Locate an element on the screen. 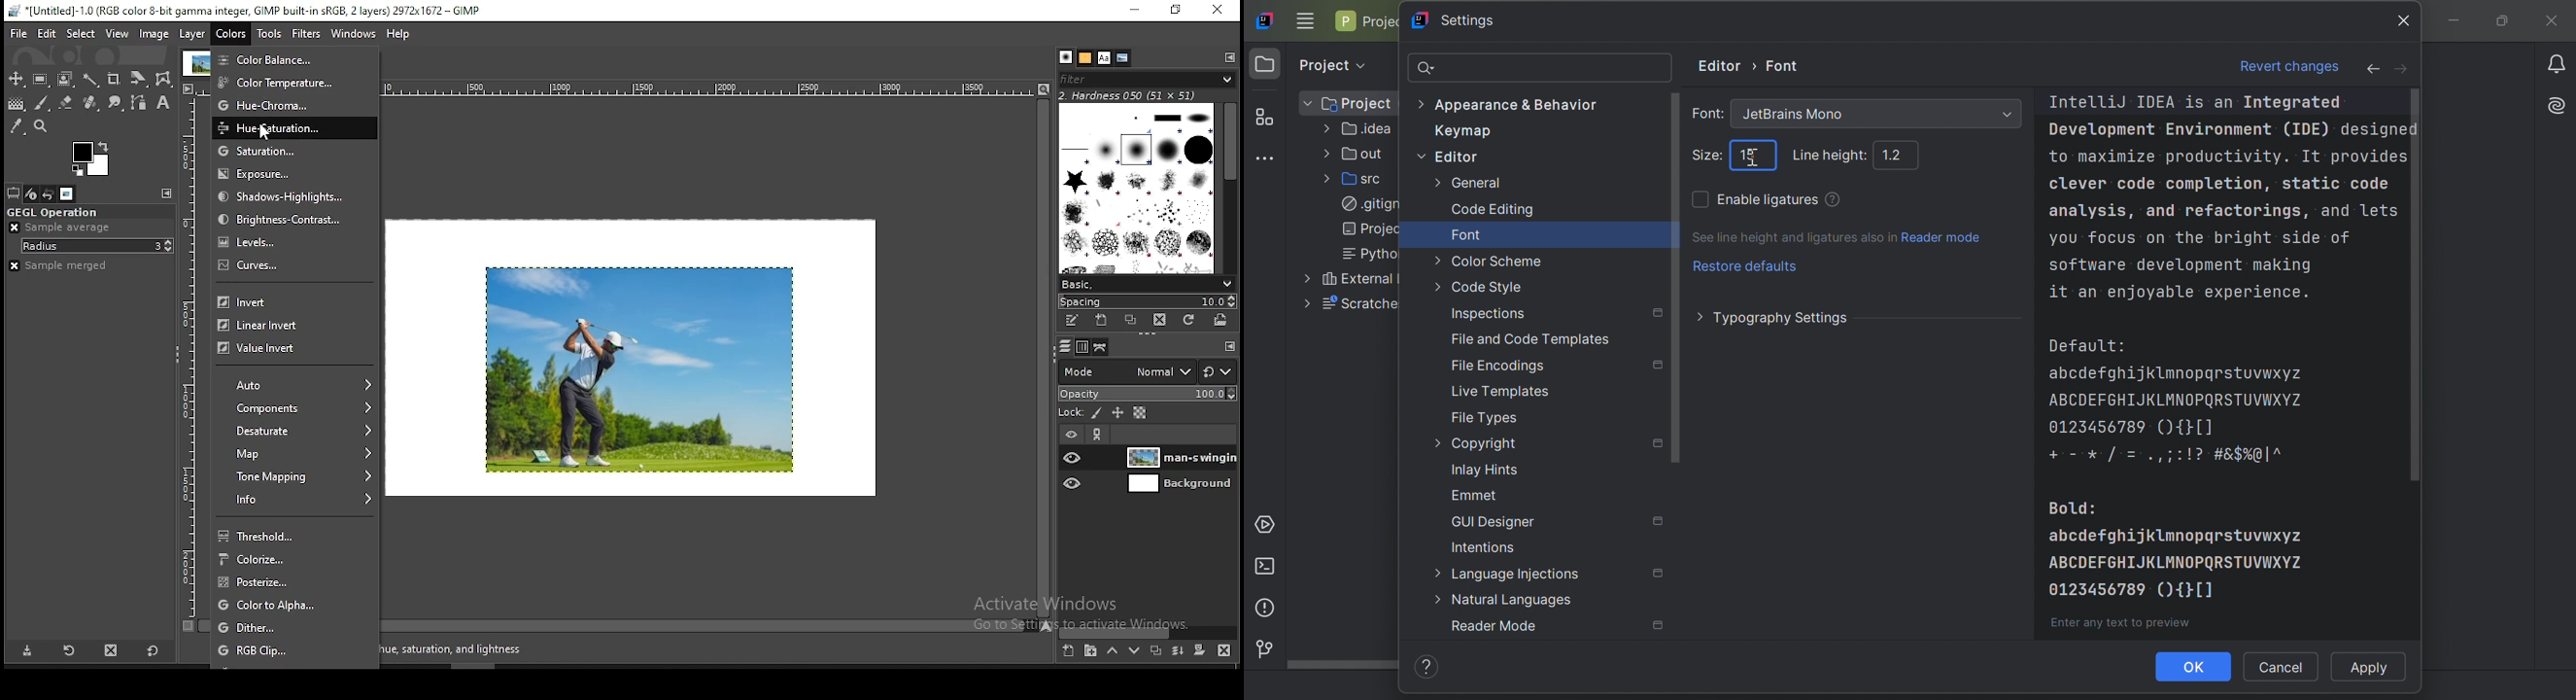 This screenshot has height=700, width=2576. Help/info icon is located at coordinates (1430, 667).